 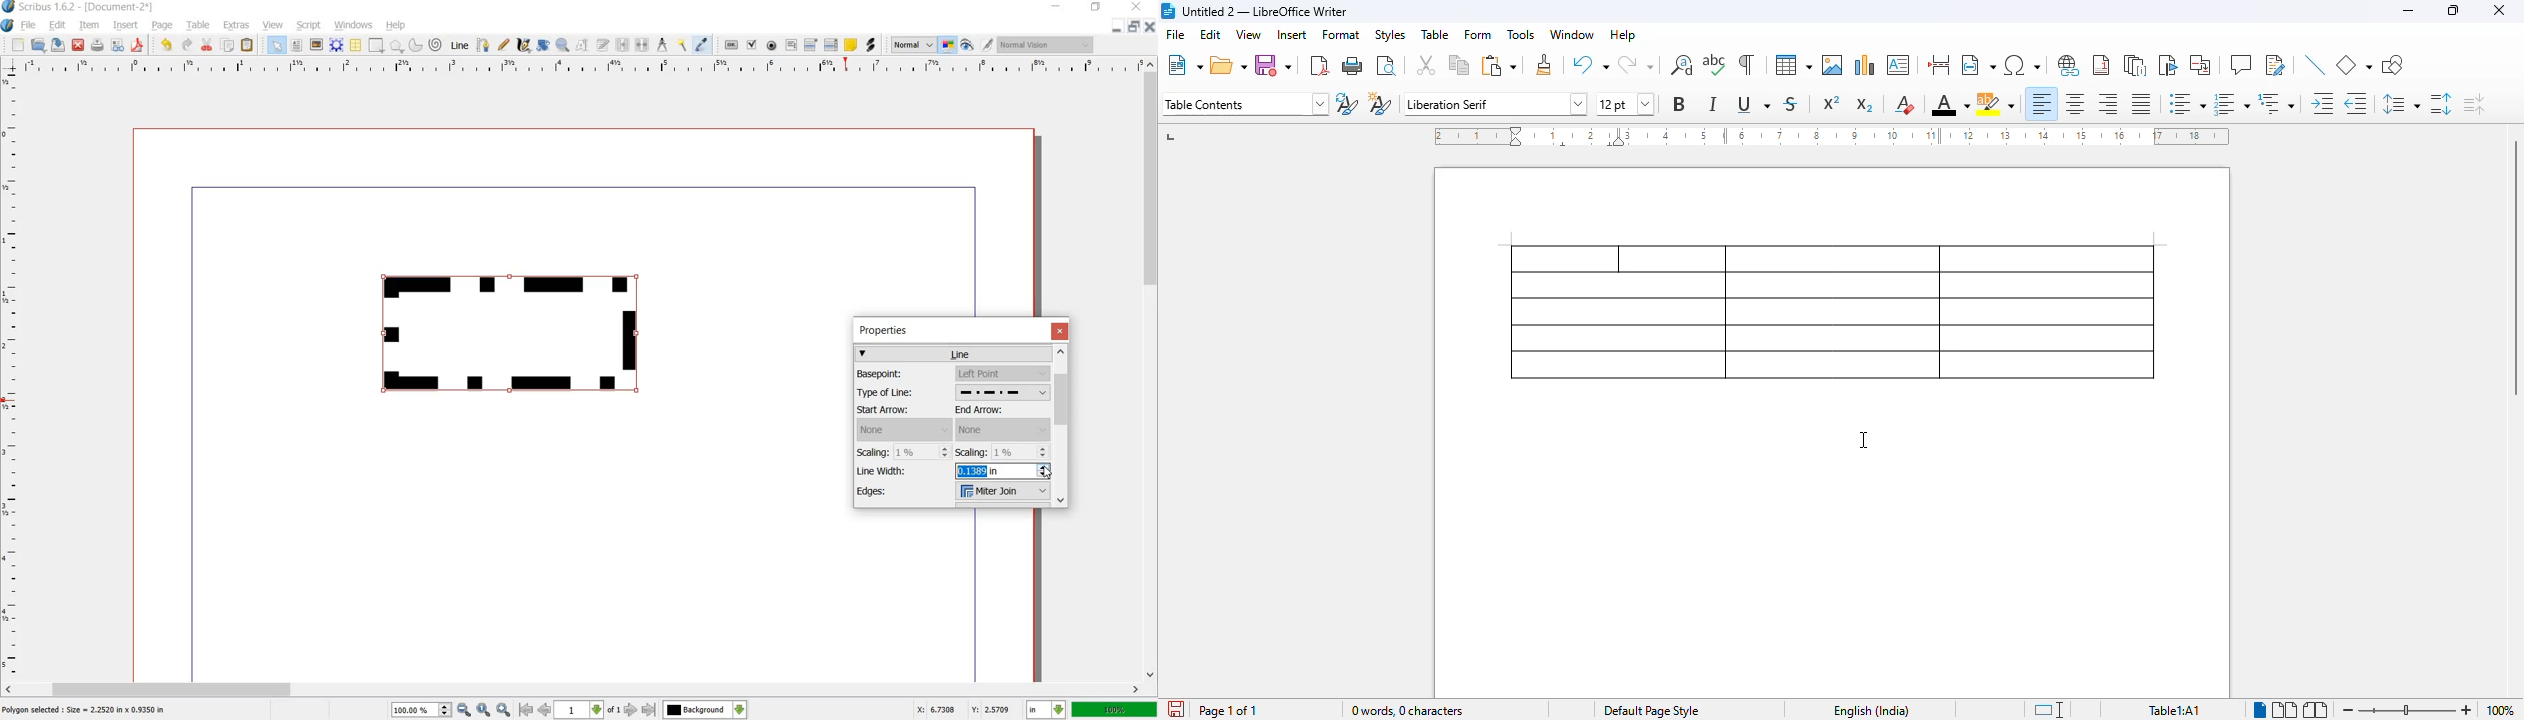 What do you see at coordinates (2277, 103) in the screenshot?
I see `select outline format` at bounding box center [2277, 103].